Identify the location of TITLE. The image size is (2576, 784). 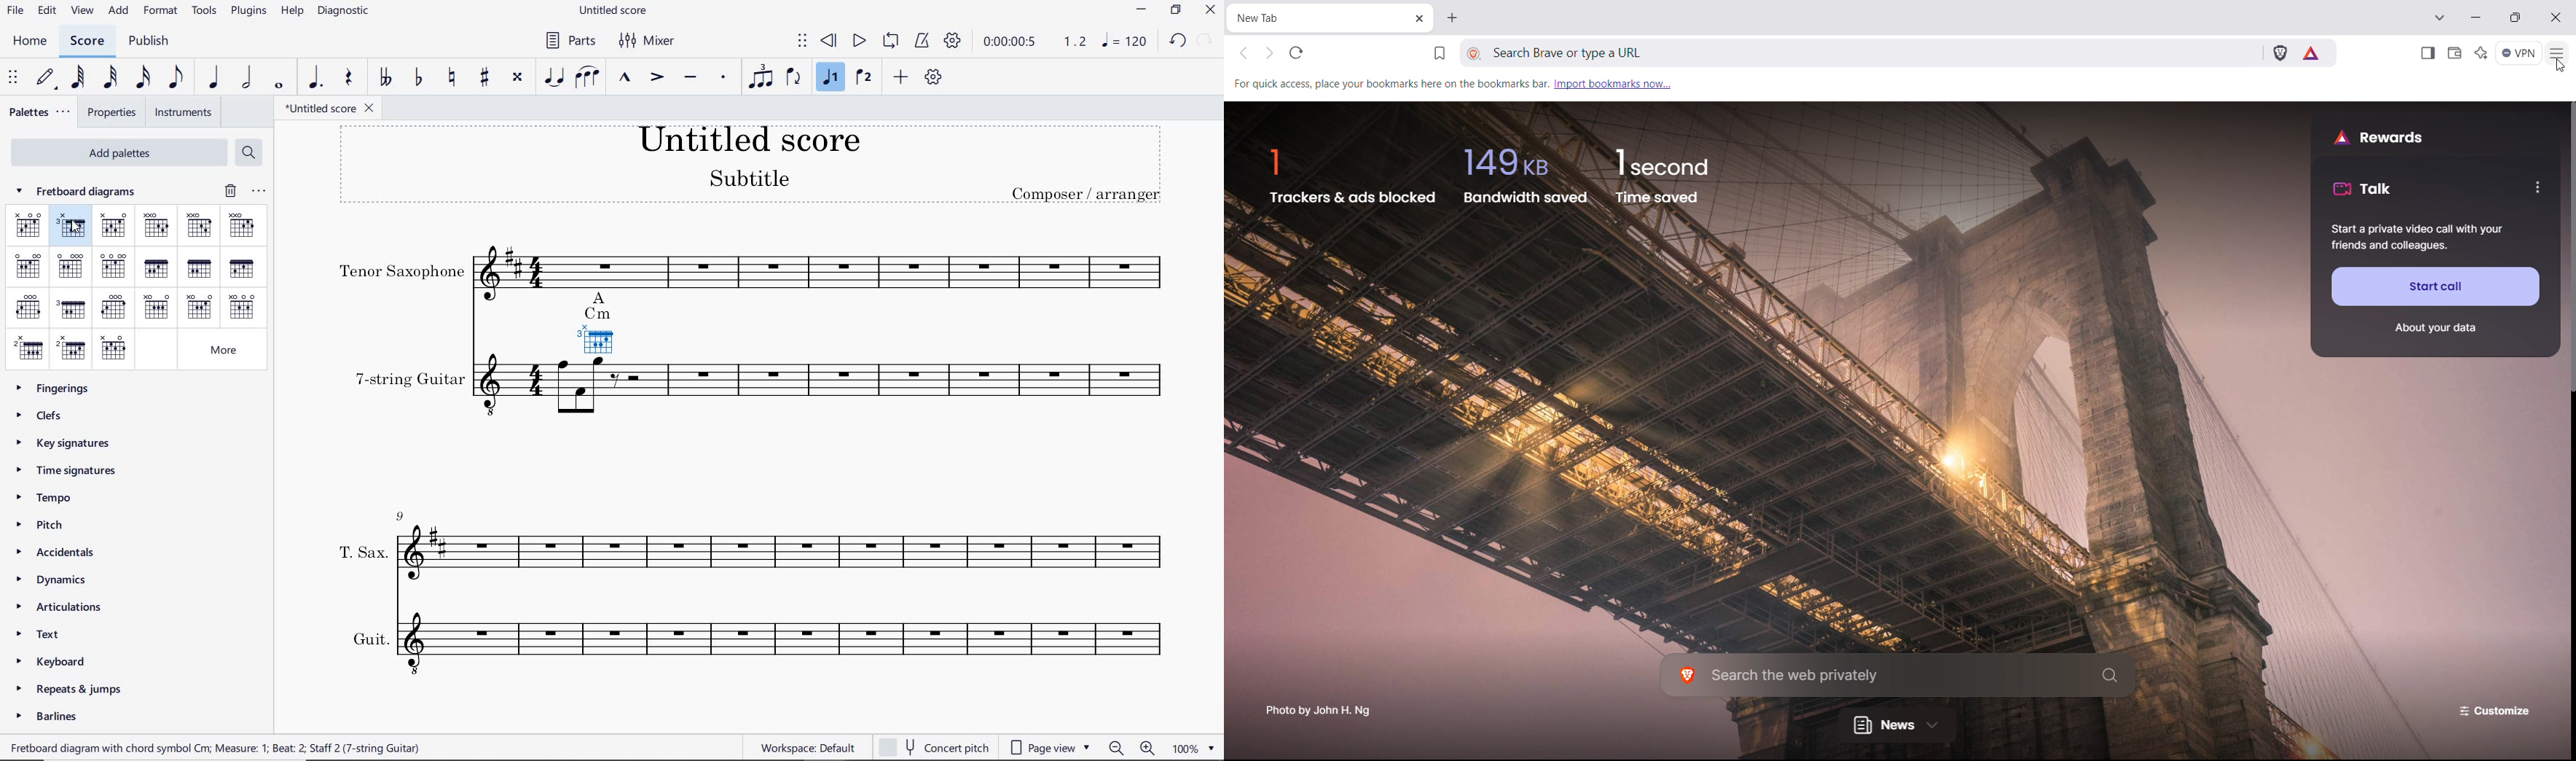
(756, 168).